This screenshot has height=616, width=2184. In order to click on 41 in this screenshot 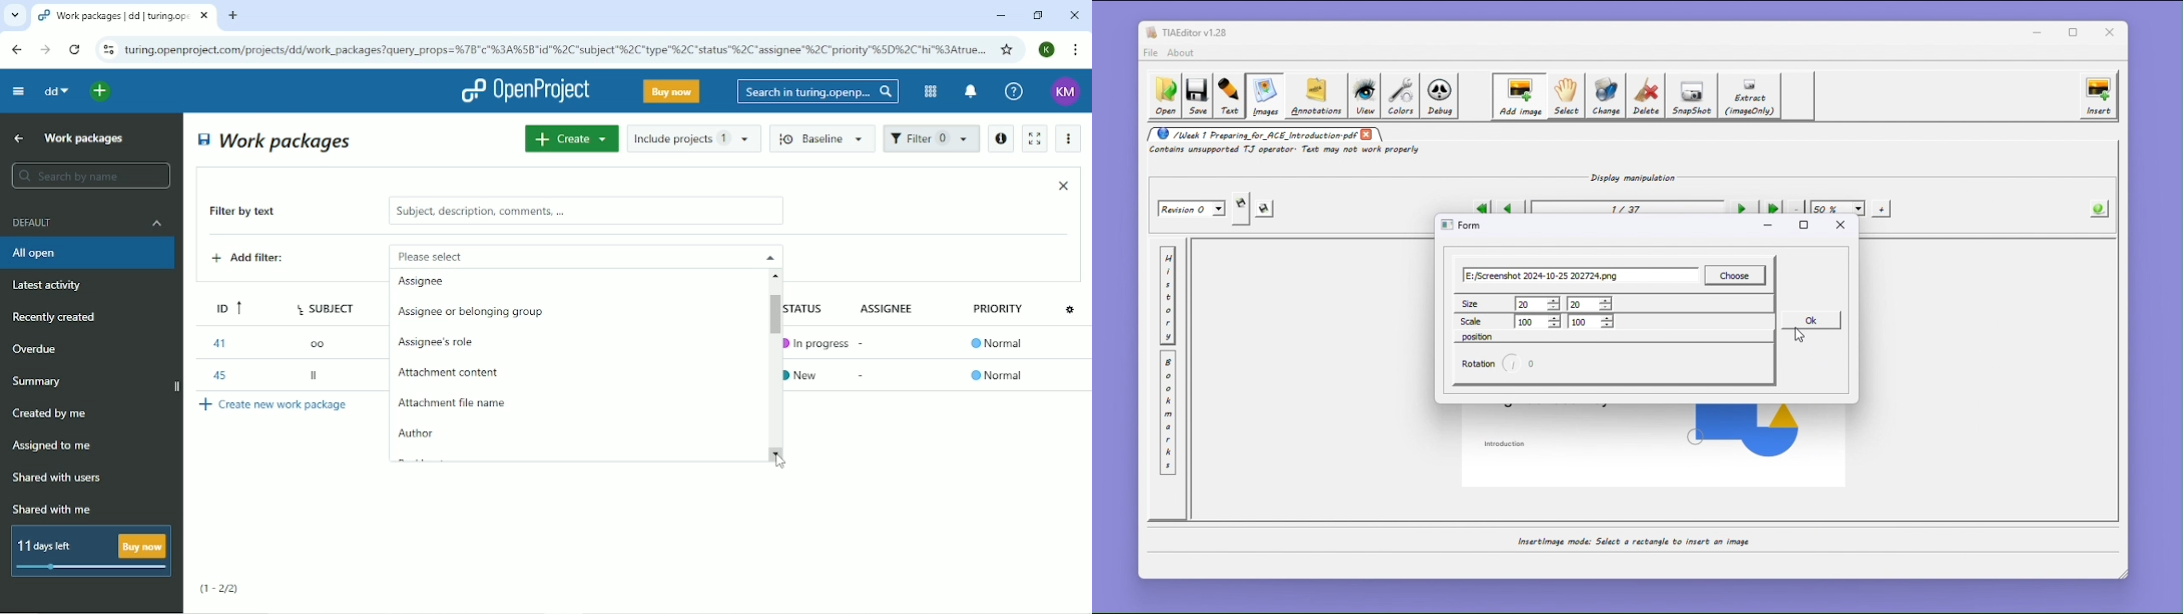, I will do `click(218, 343)`.